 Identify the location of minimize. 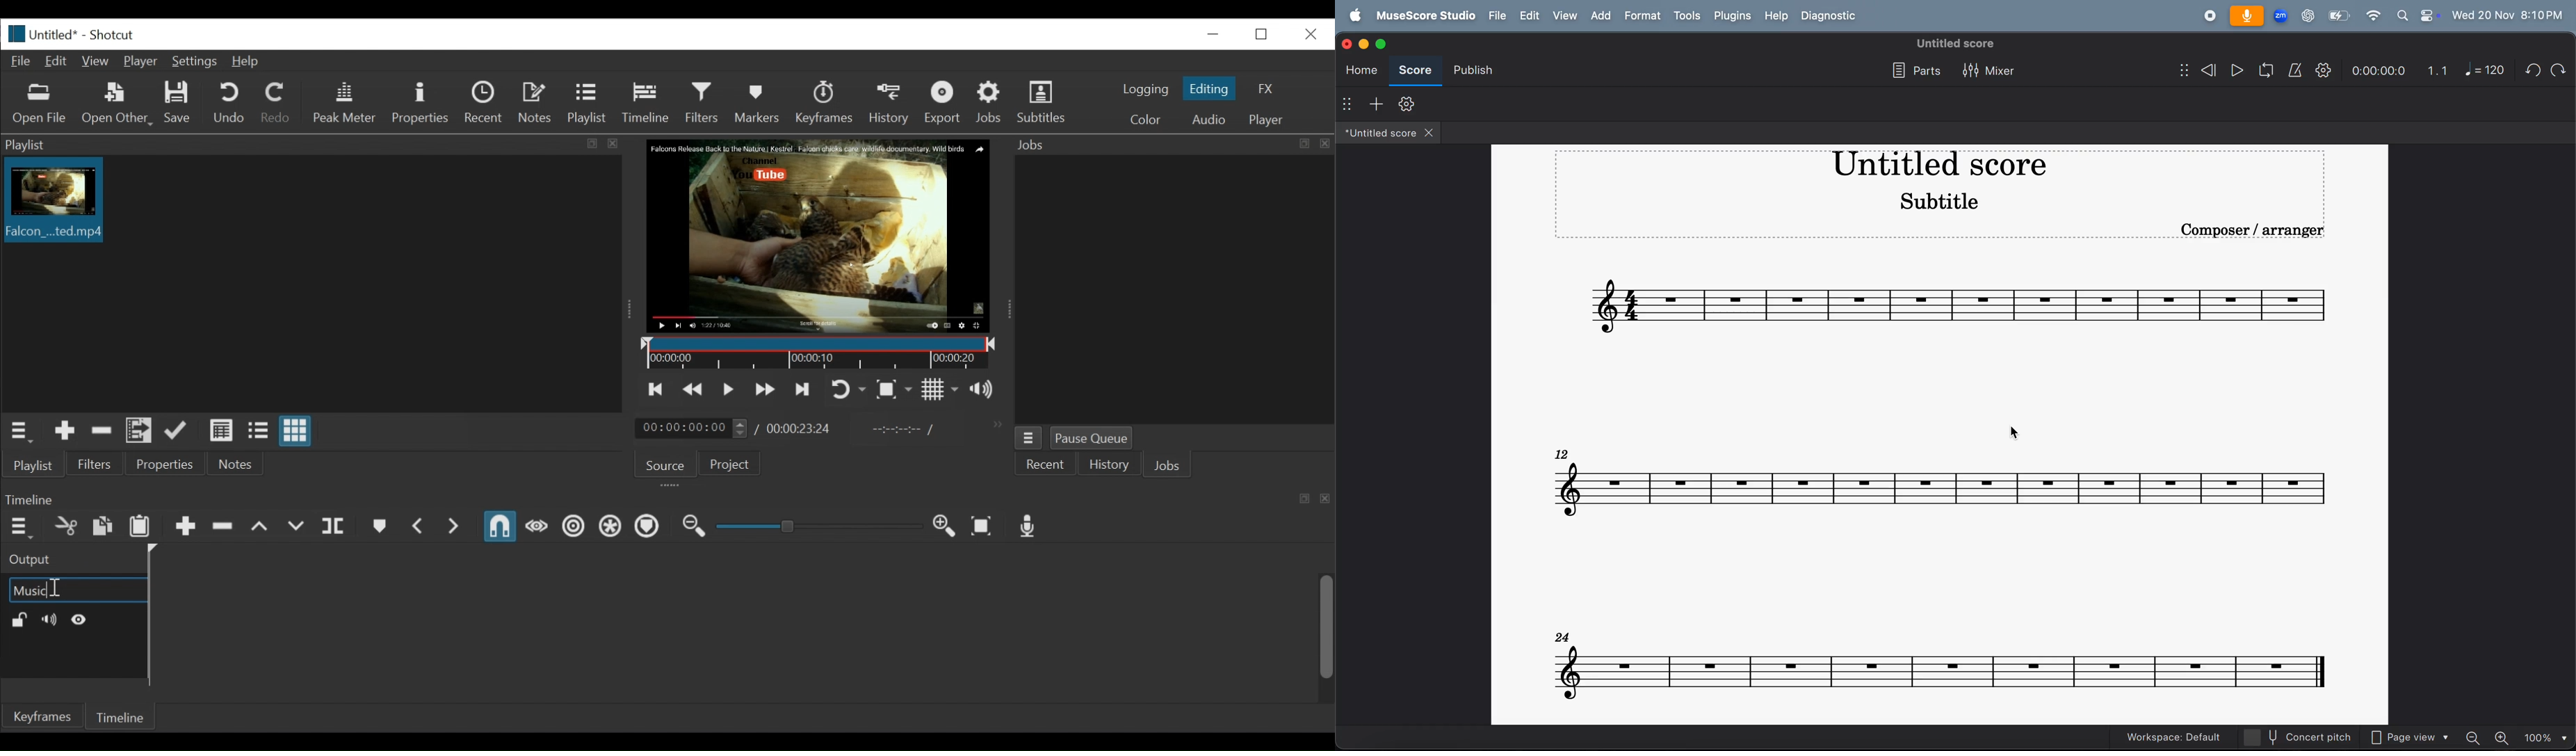
(1213, 34).